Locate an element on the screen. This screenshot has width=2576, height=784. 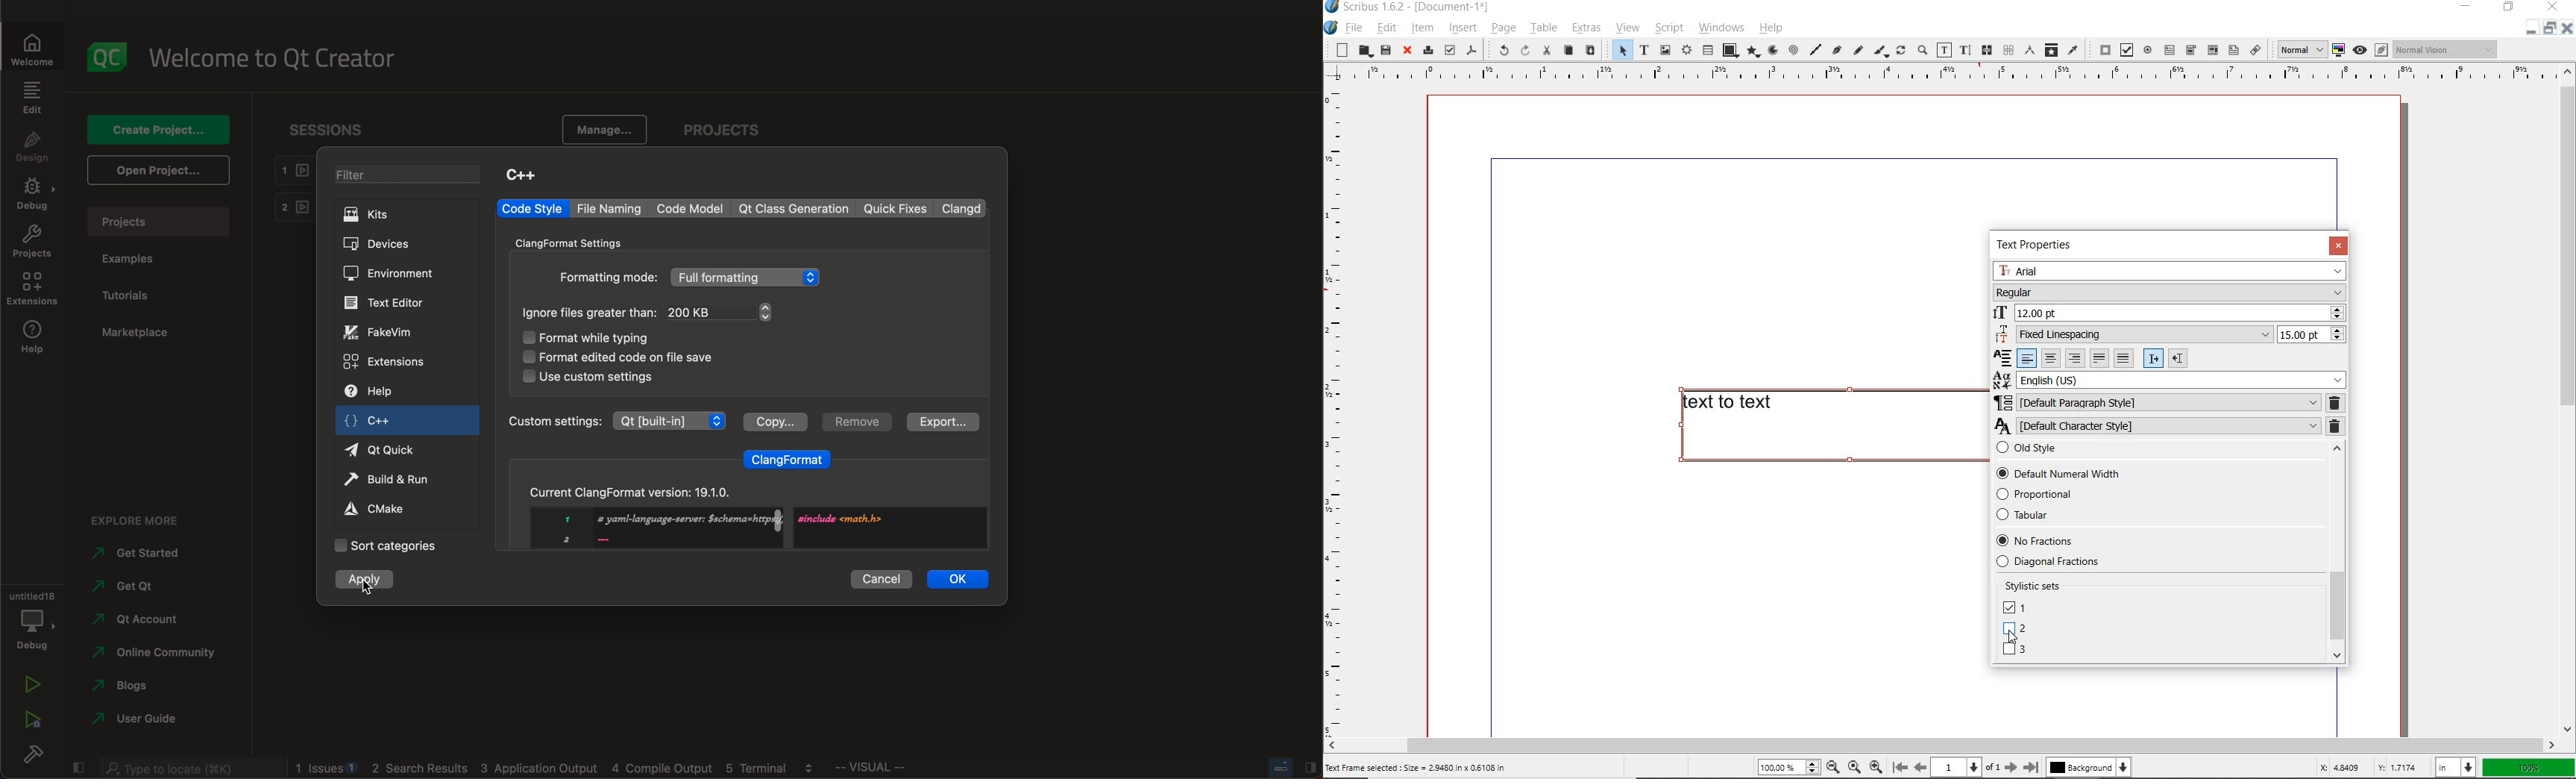
table is located at coordinates (1708, 51).